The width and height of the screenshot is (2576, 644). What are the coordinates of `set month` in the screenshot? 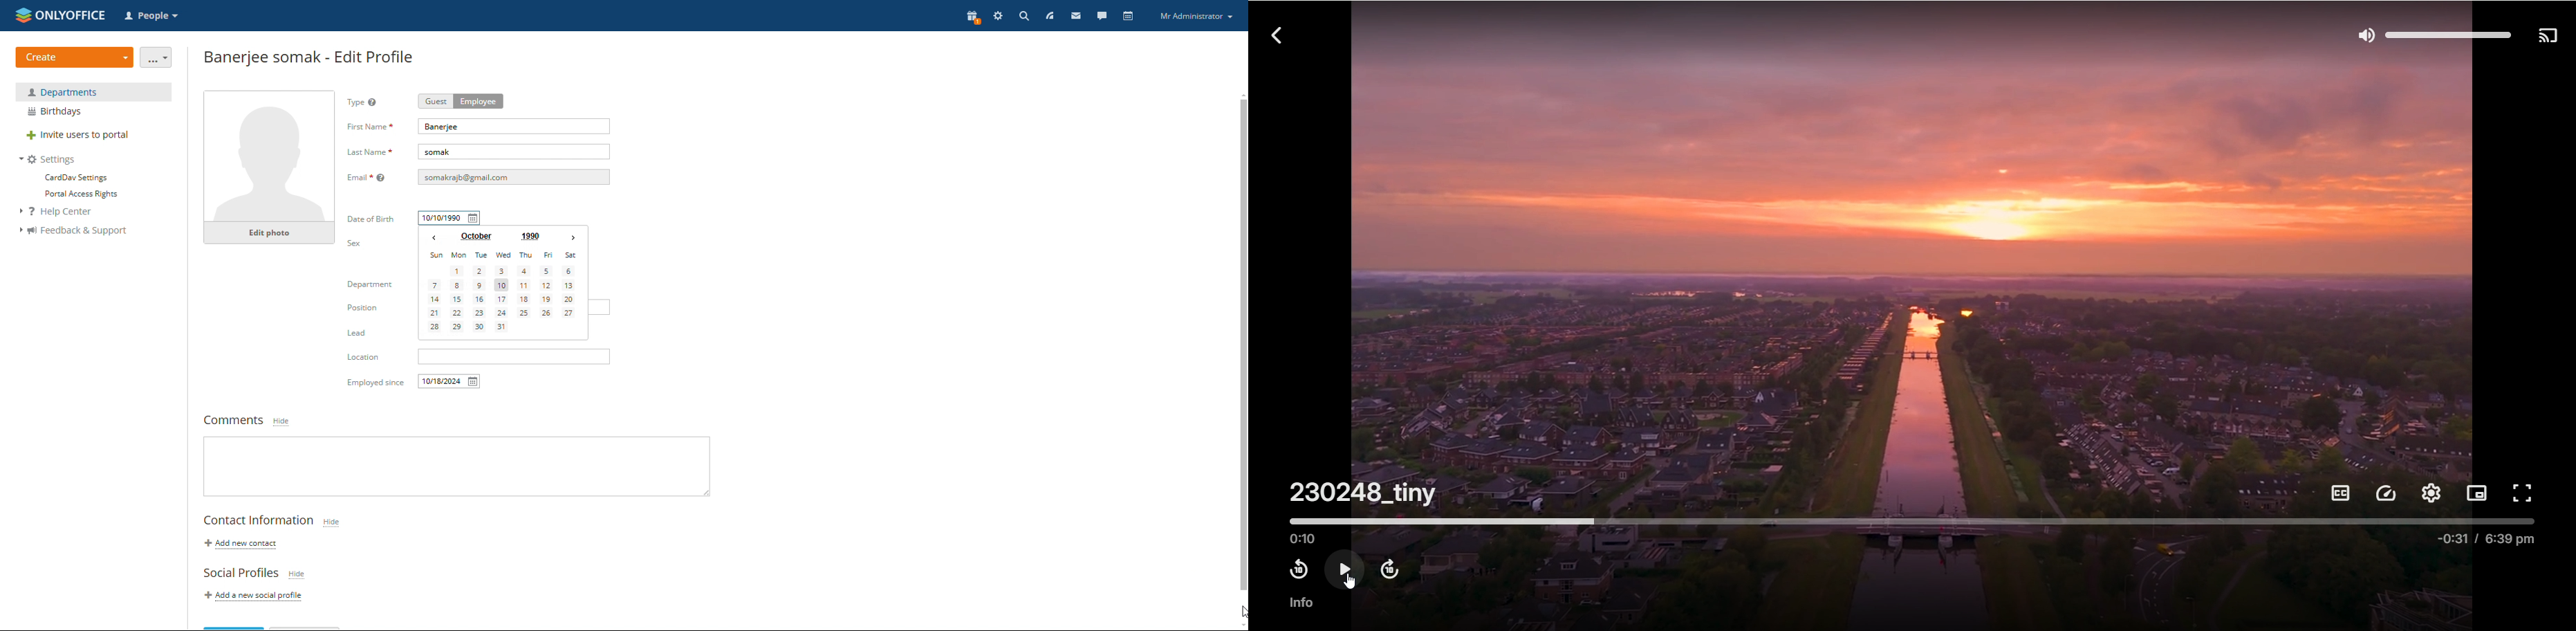 It's located at (477, 237).